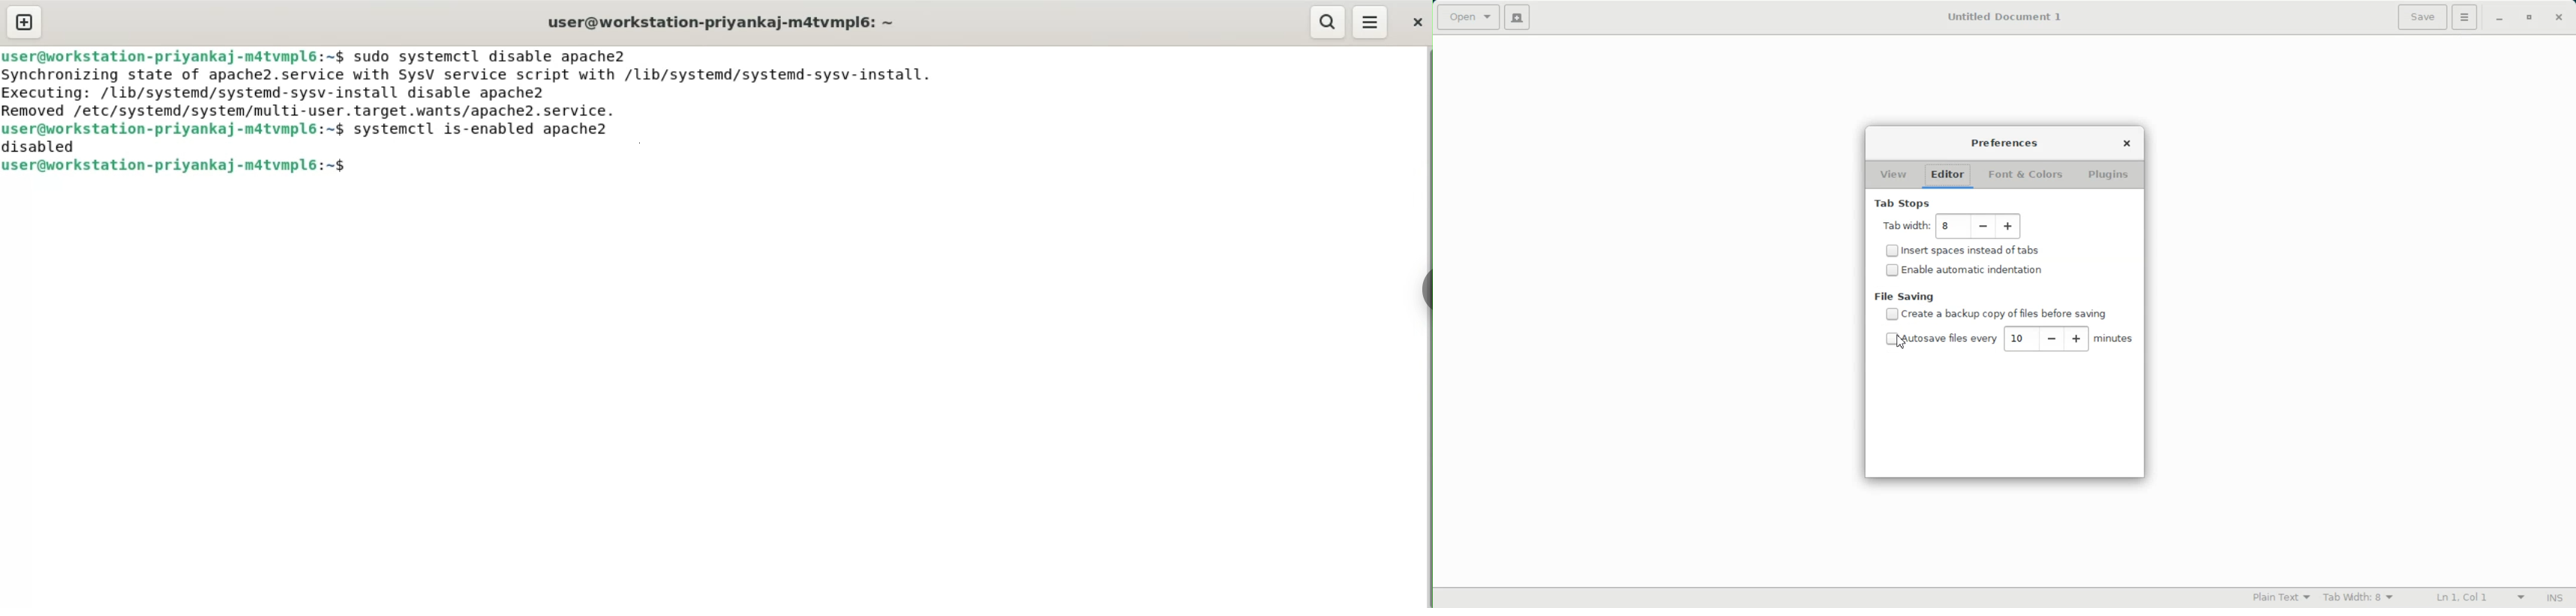 Image resolution: width=2576 pixels, height=616 pixels. What do you see at coordinates (1517, 17) in the screenshot?
I see `Create a new file` at bounding box center [1517, 17].